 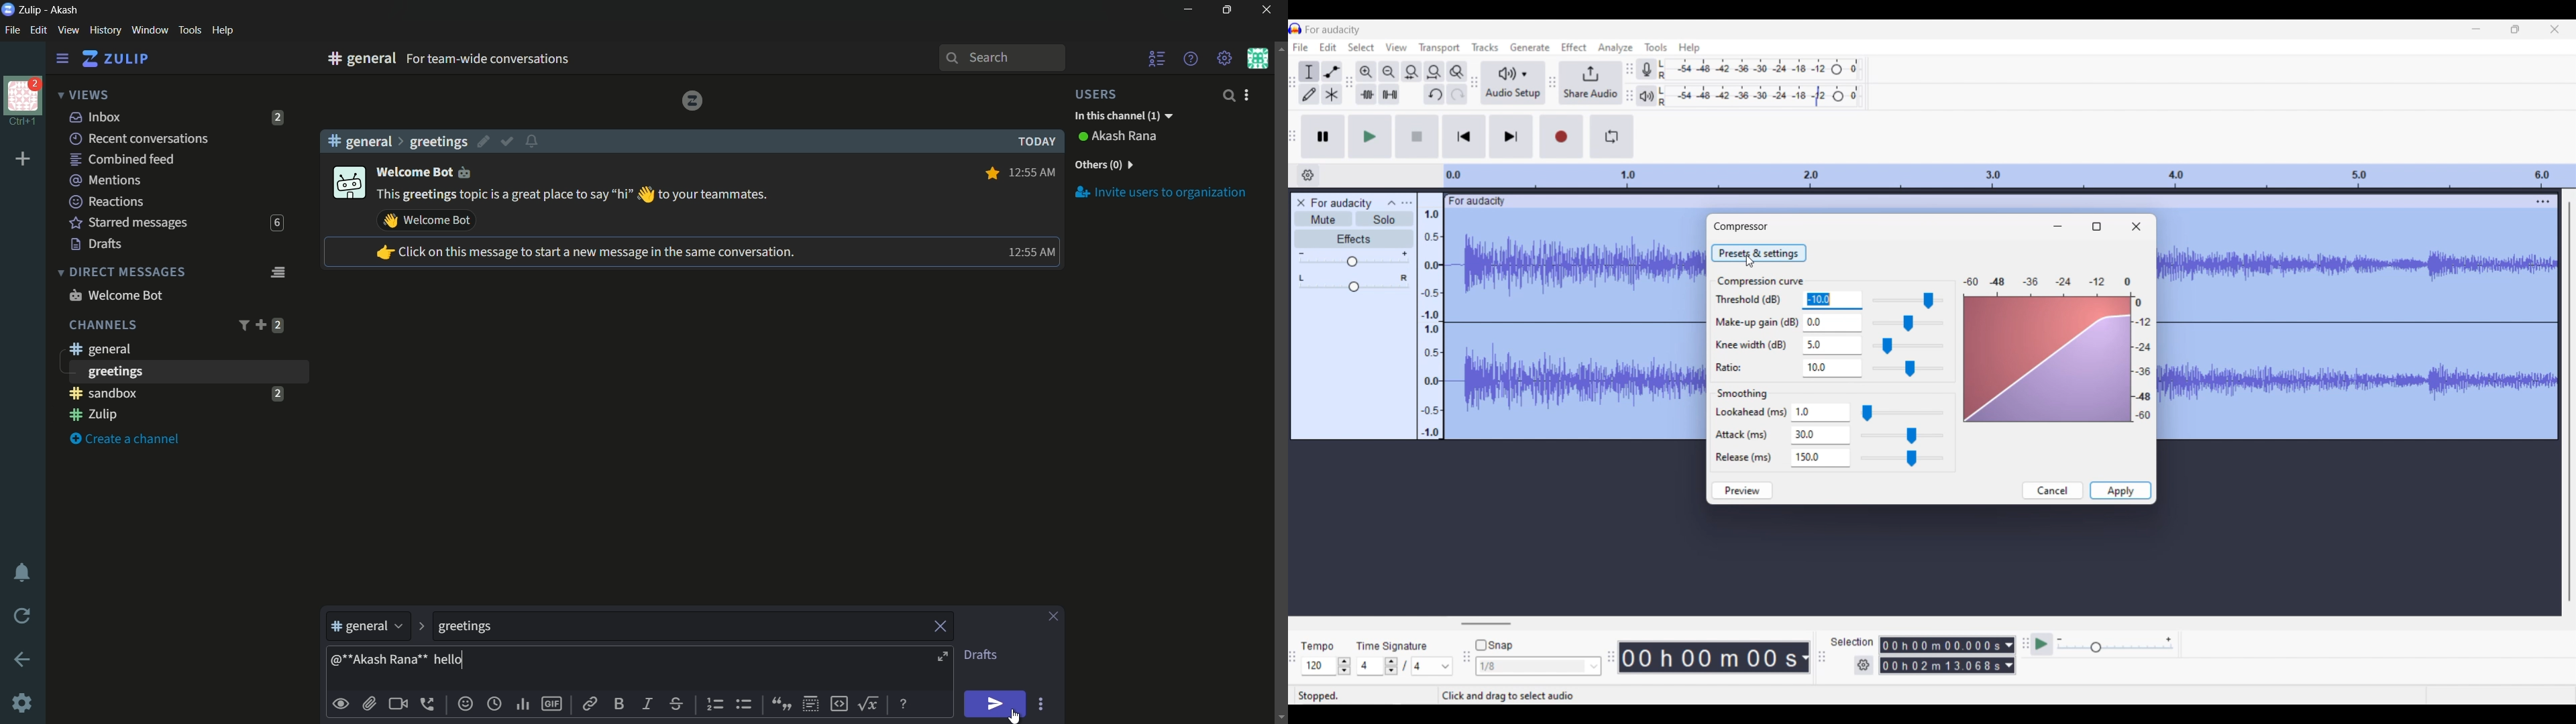 I want to click on zulip, so click(x=115, y=59).